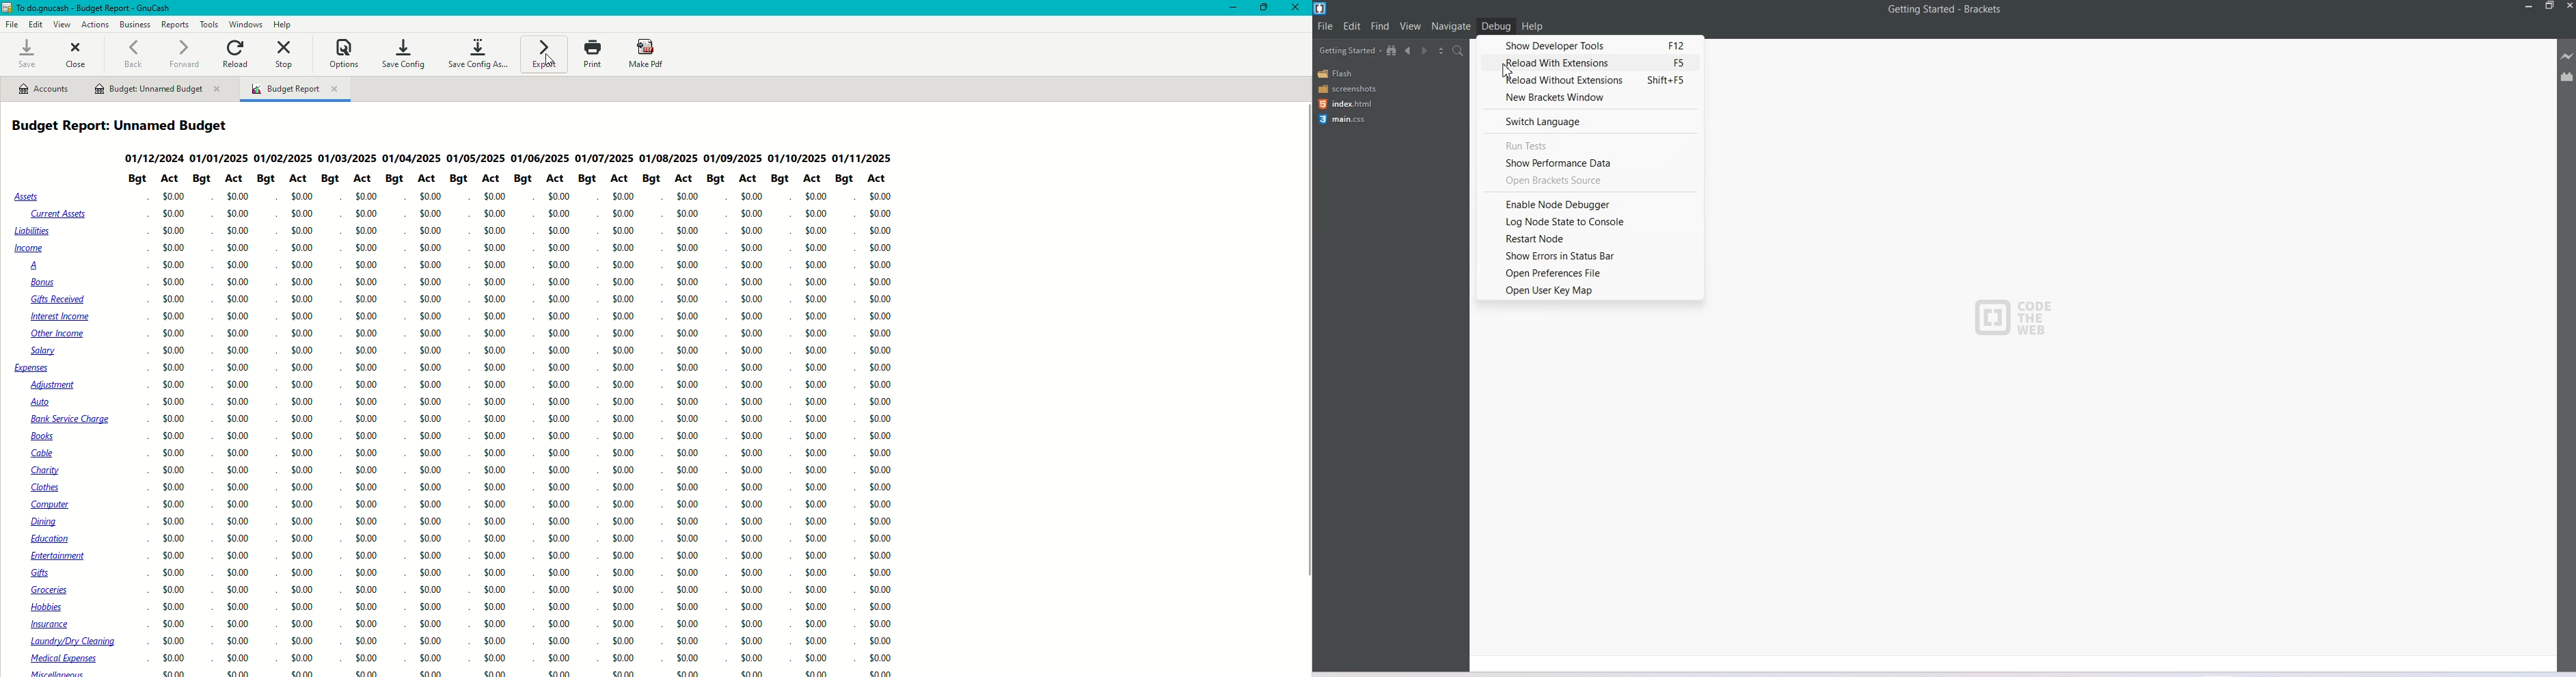  Describe the element at coordinates (135, 23) in the screenshot. I see `Business` at that location.